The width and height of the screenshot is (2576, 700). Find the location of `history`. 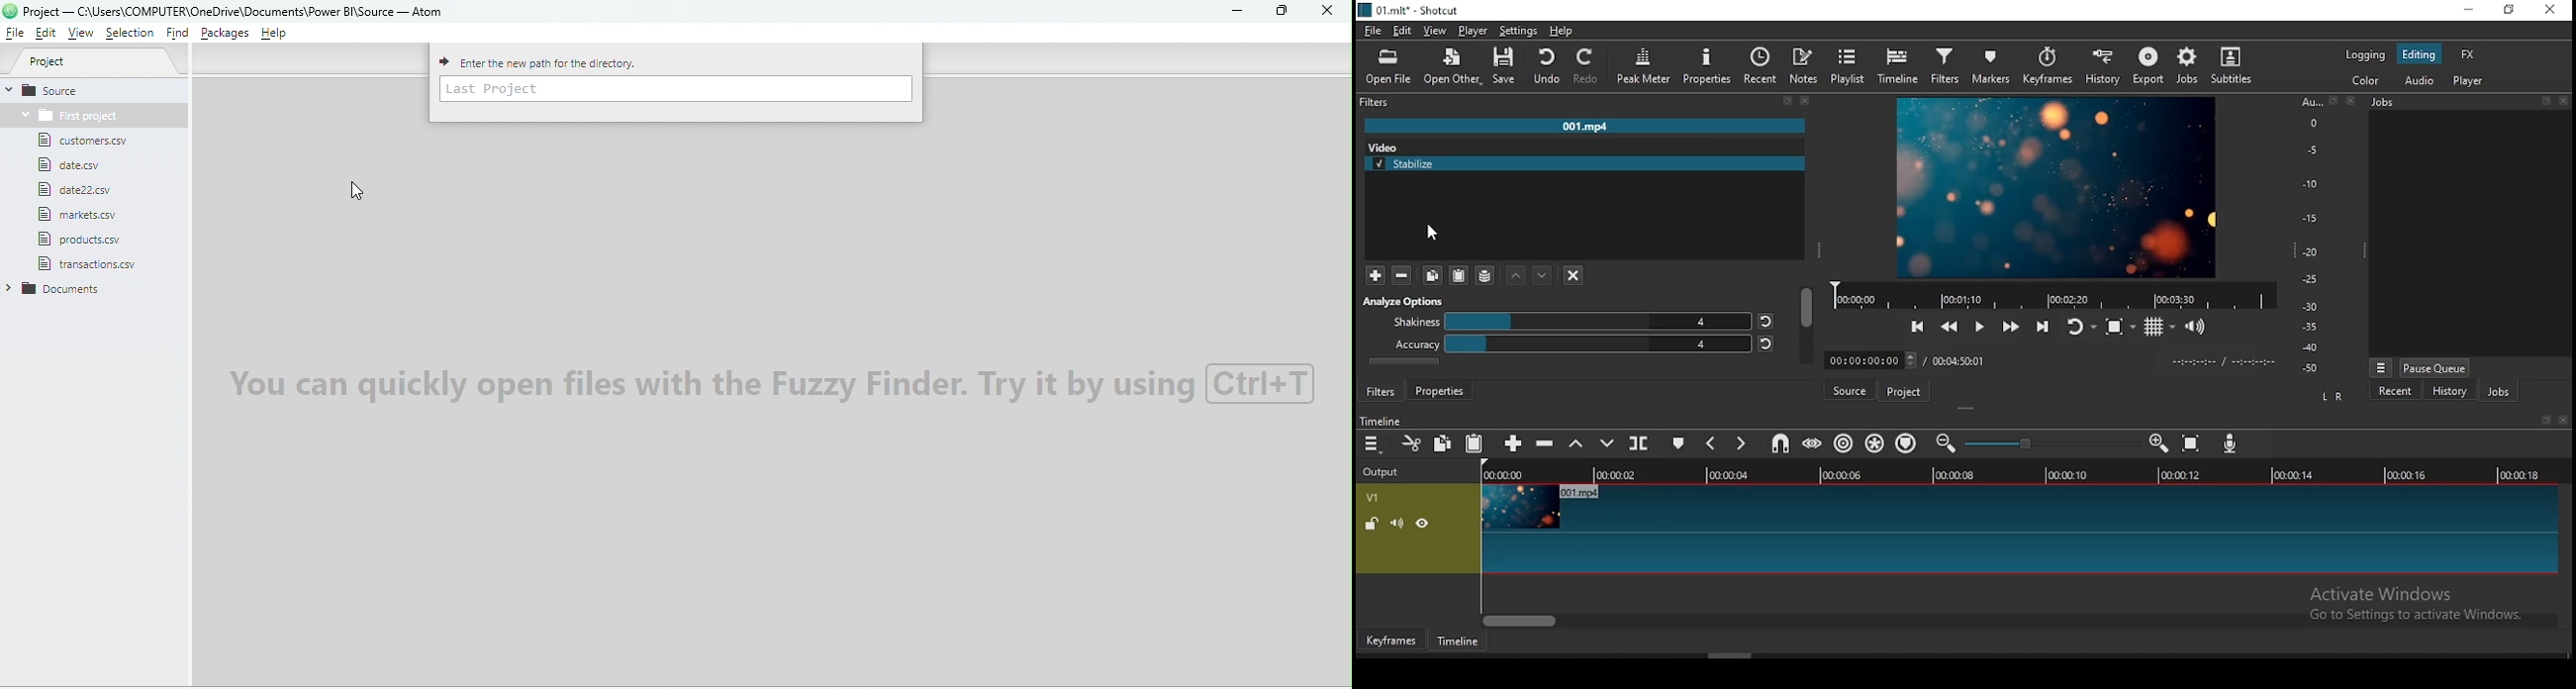

history is located at coordinates (2445, 393).